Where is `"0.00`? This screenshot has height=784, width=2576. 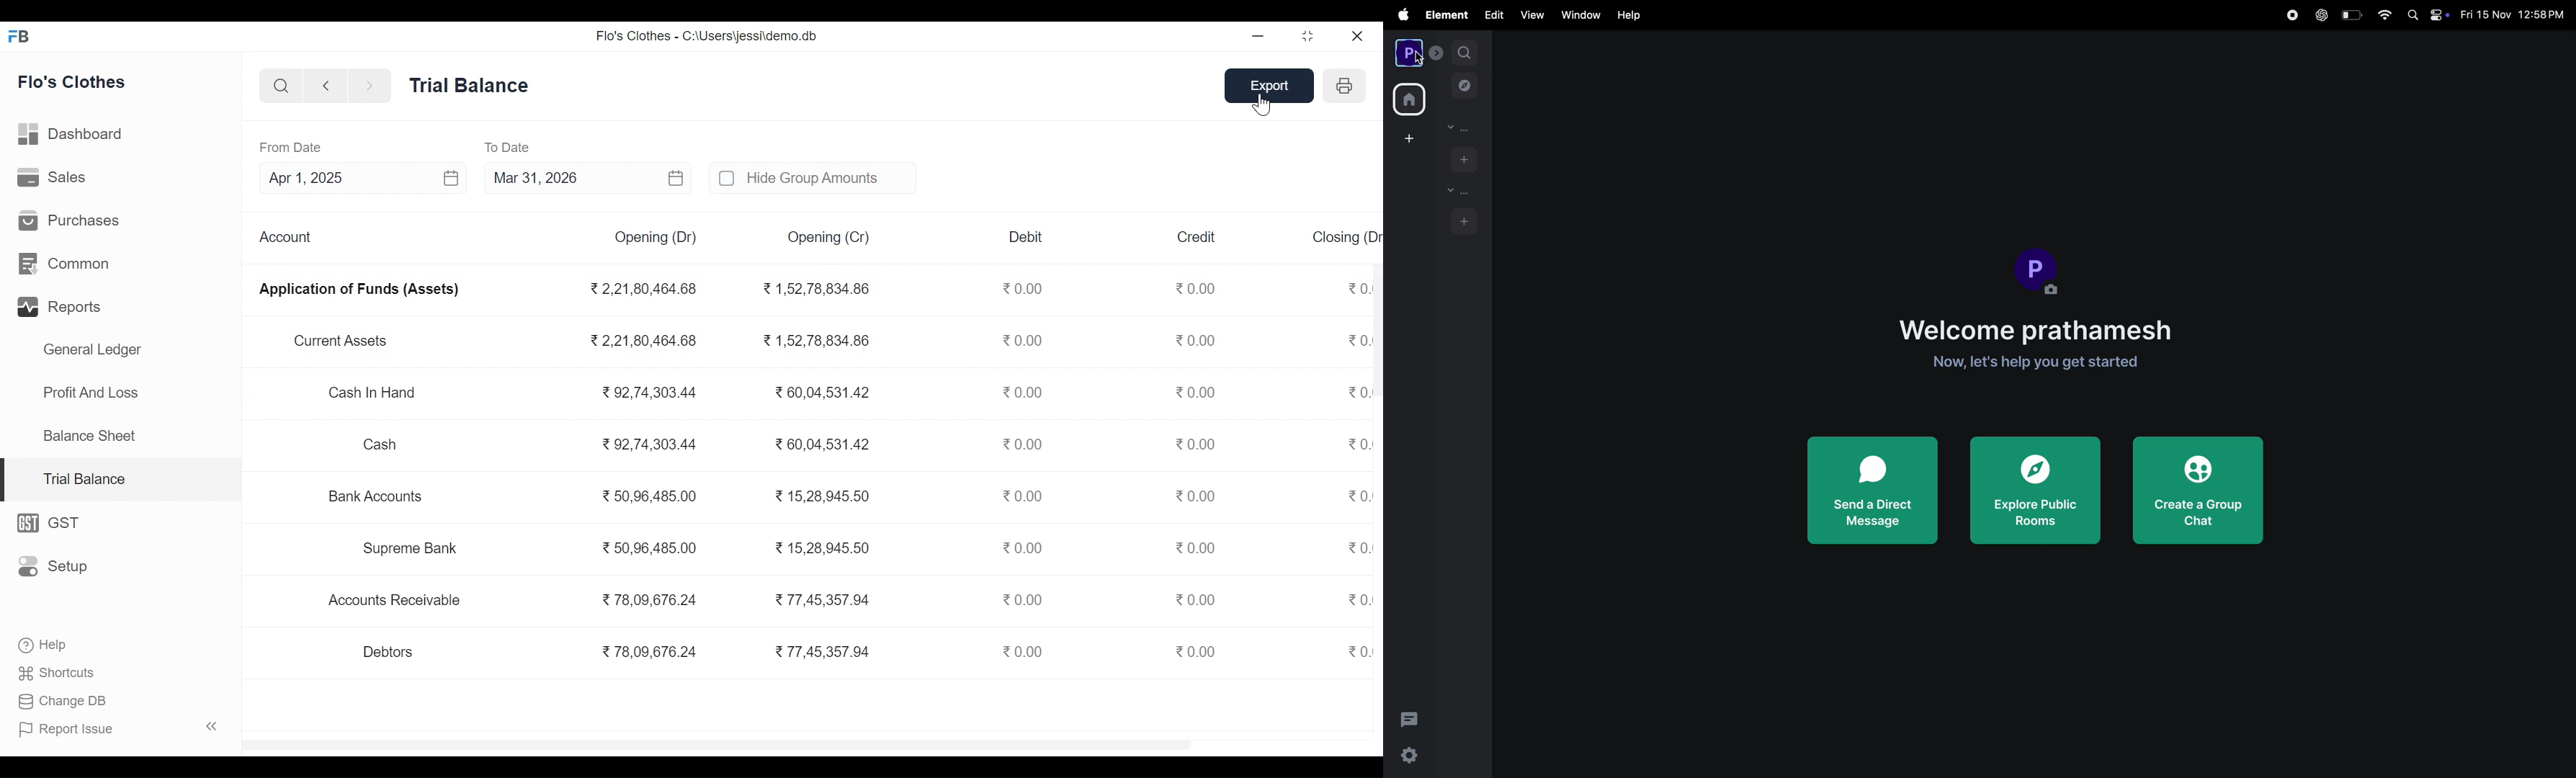
"0.00 is located at coordinates (1359, 286).